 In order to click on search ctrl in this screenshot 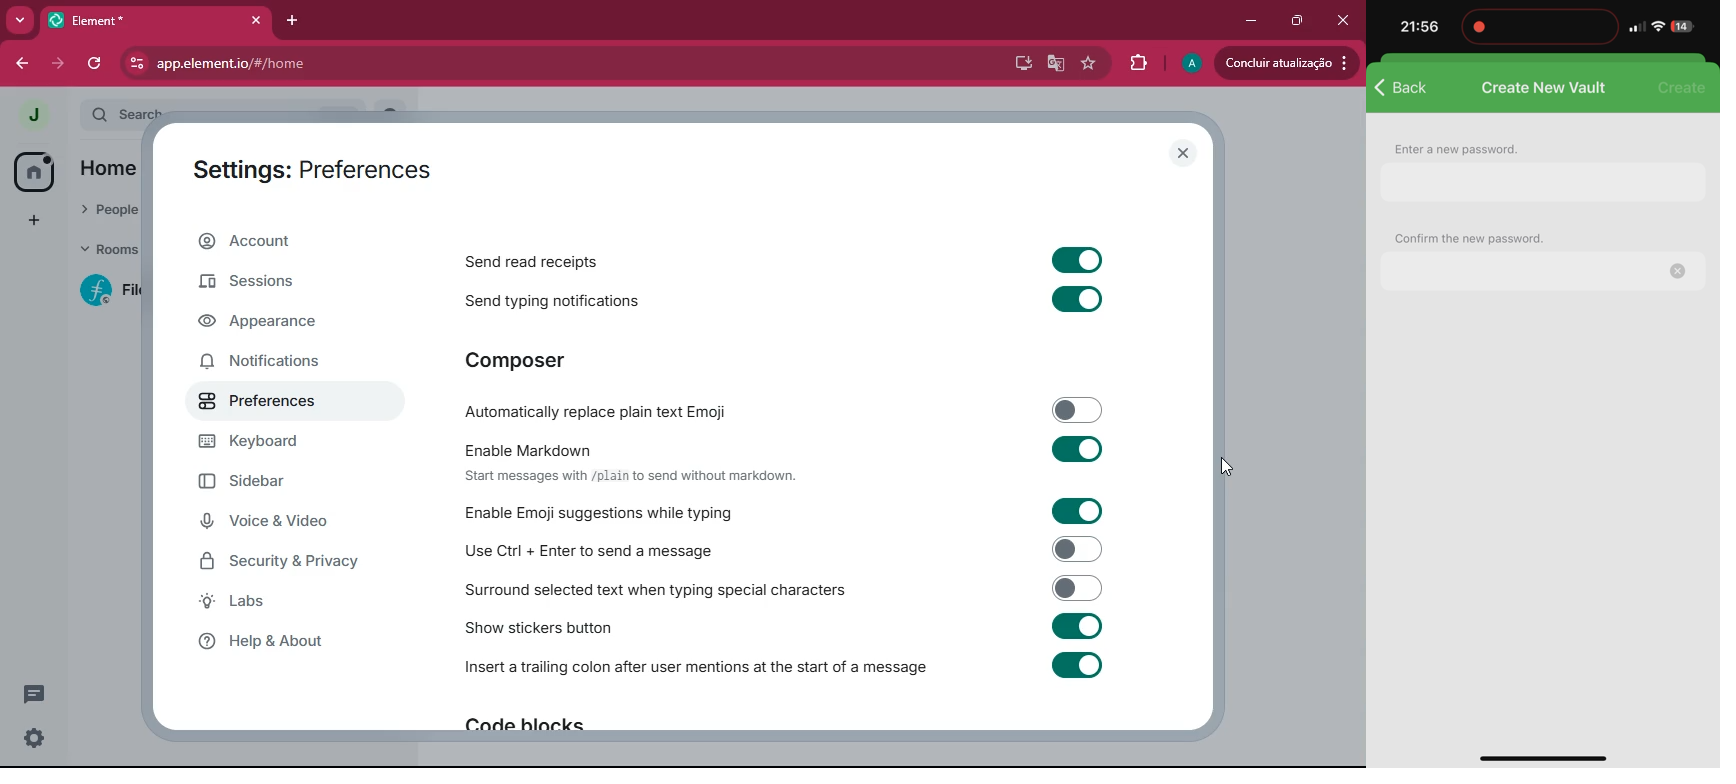, I will do `click(124, 112)`.